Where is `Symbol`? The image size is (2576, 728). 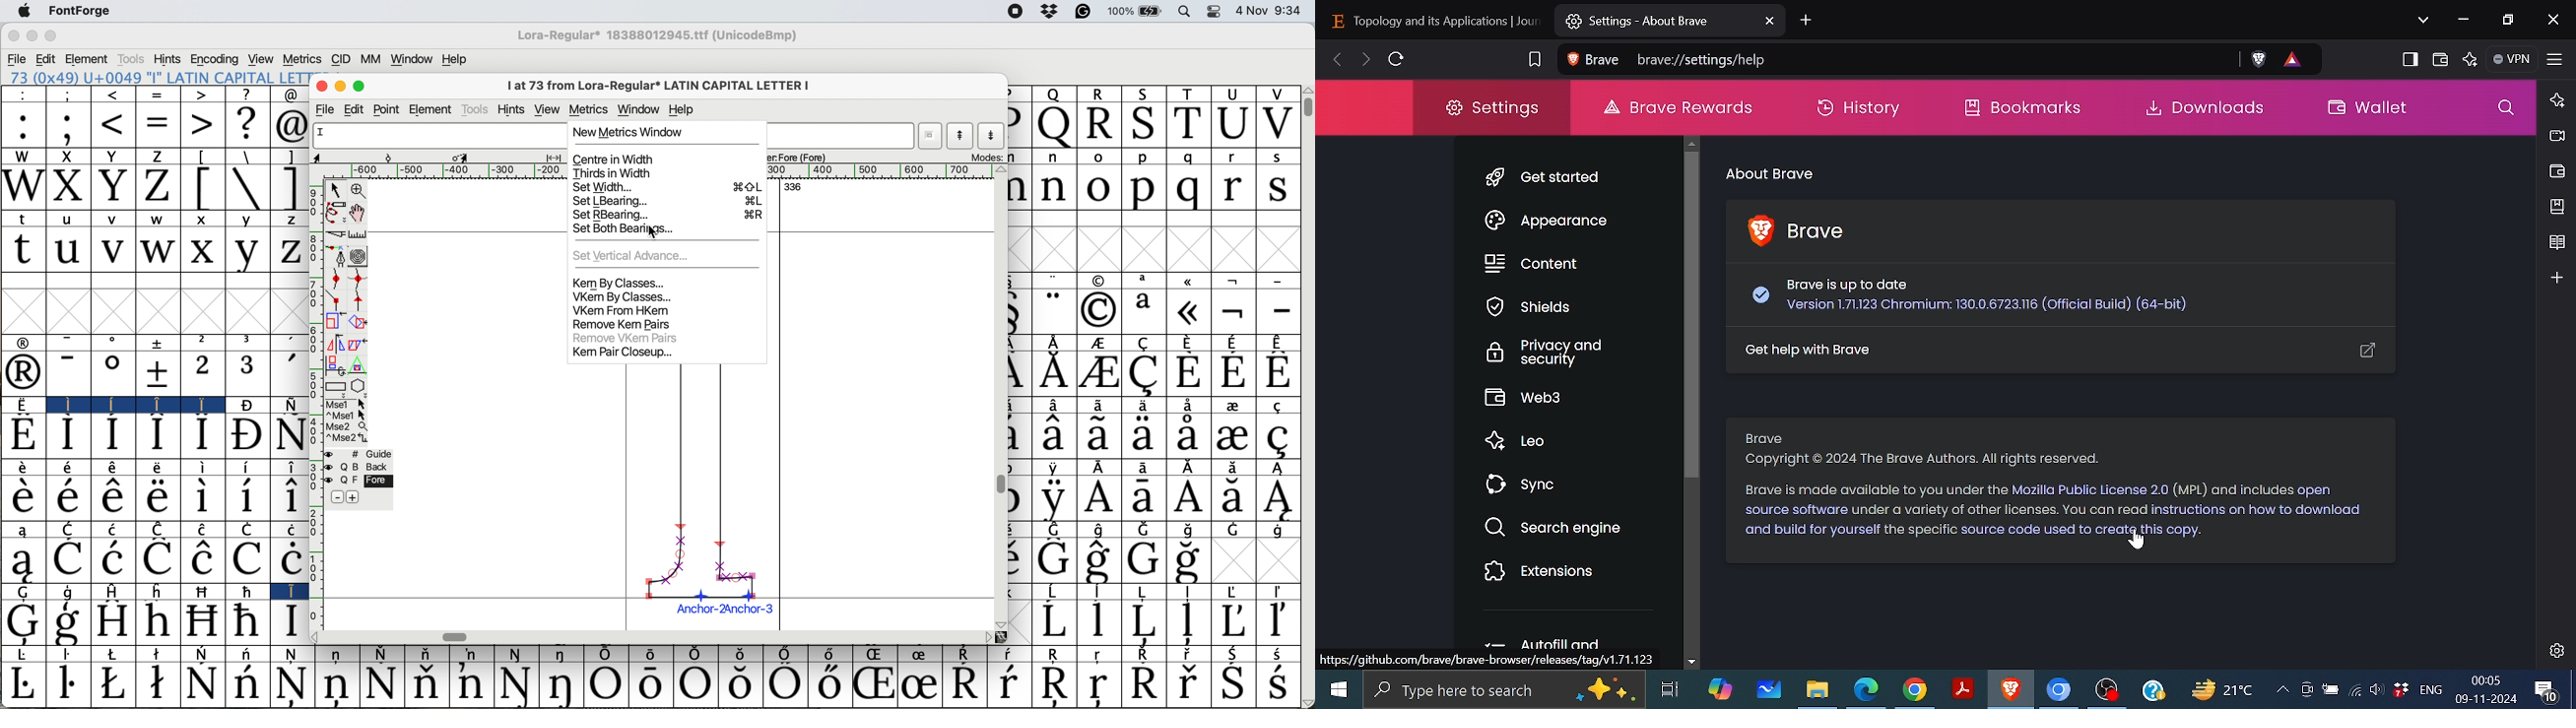 Symbol is located at coordinates (833, 655).